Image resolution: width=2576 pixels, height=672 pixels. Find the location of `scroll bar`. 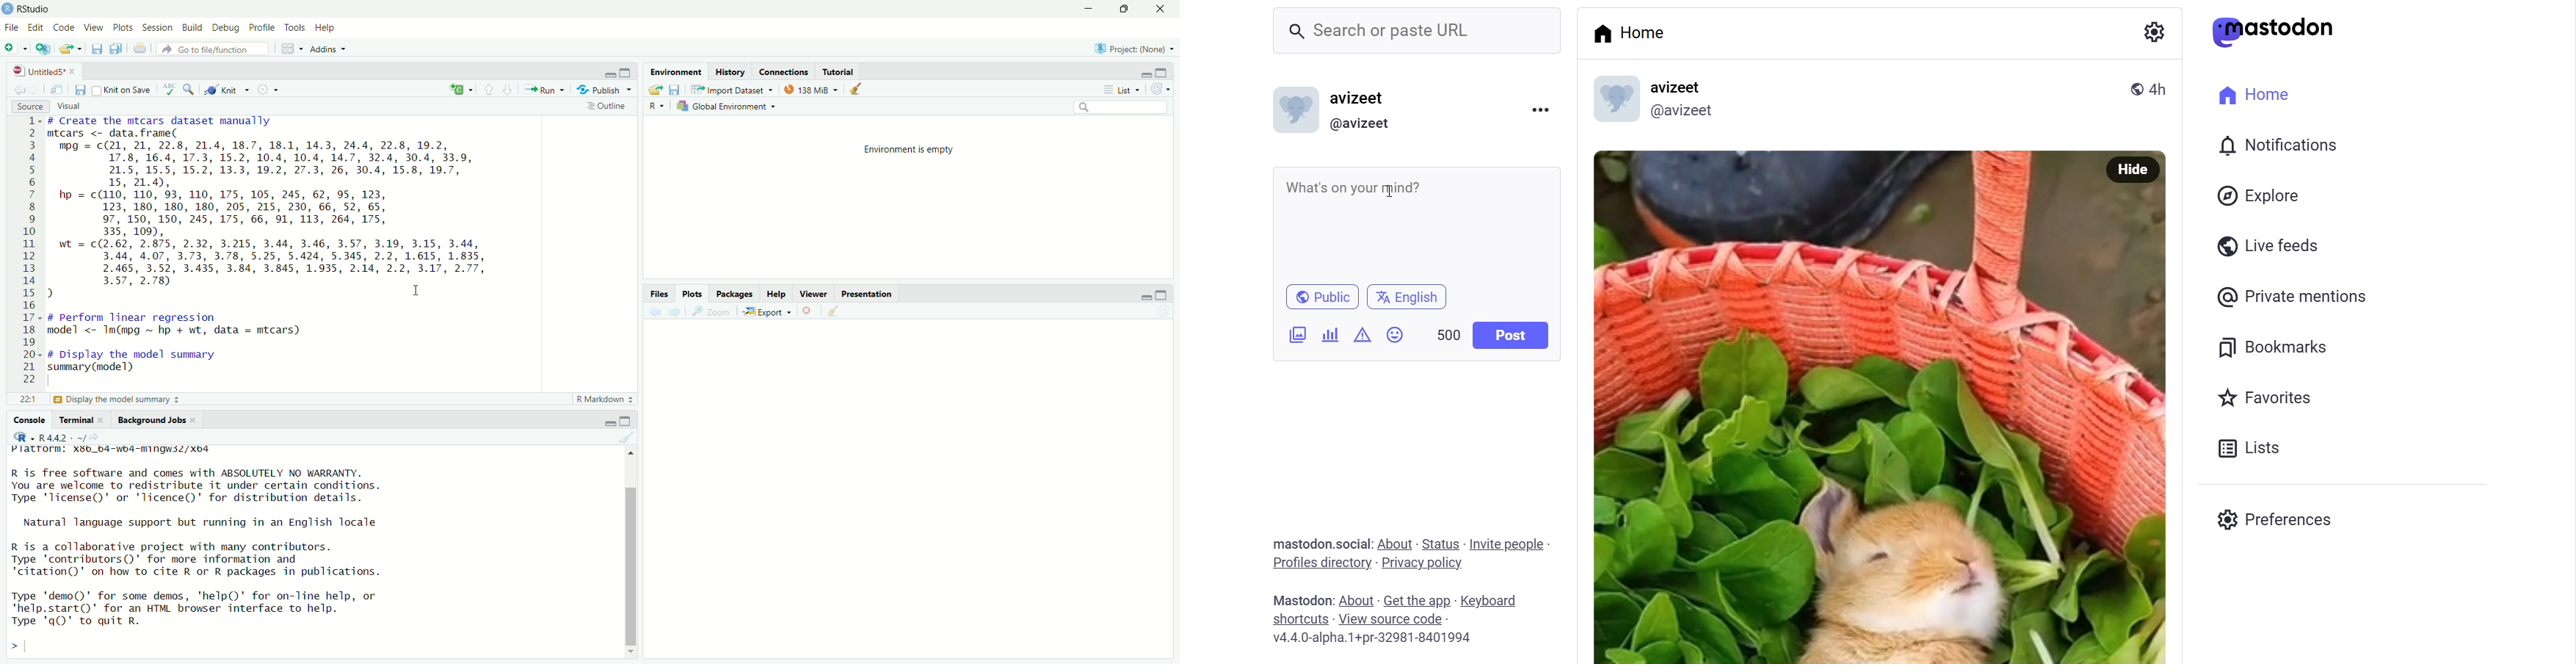

scroll bar is located at coordinates (632, 567).